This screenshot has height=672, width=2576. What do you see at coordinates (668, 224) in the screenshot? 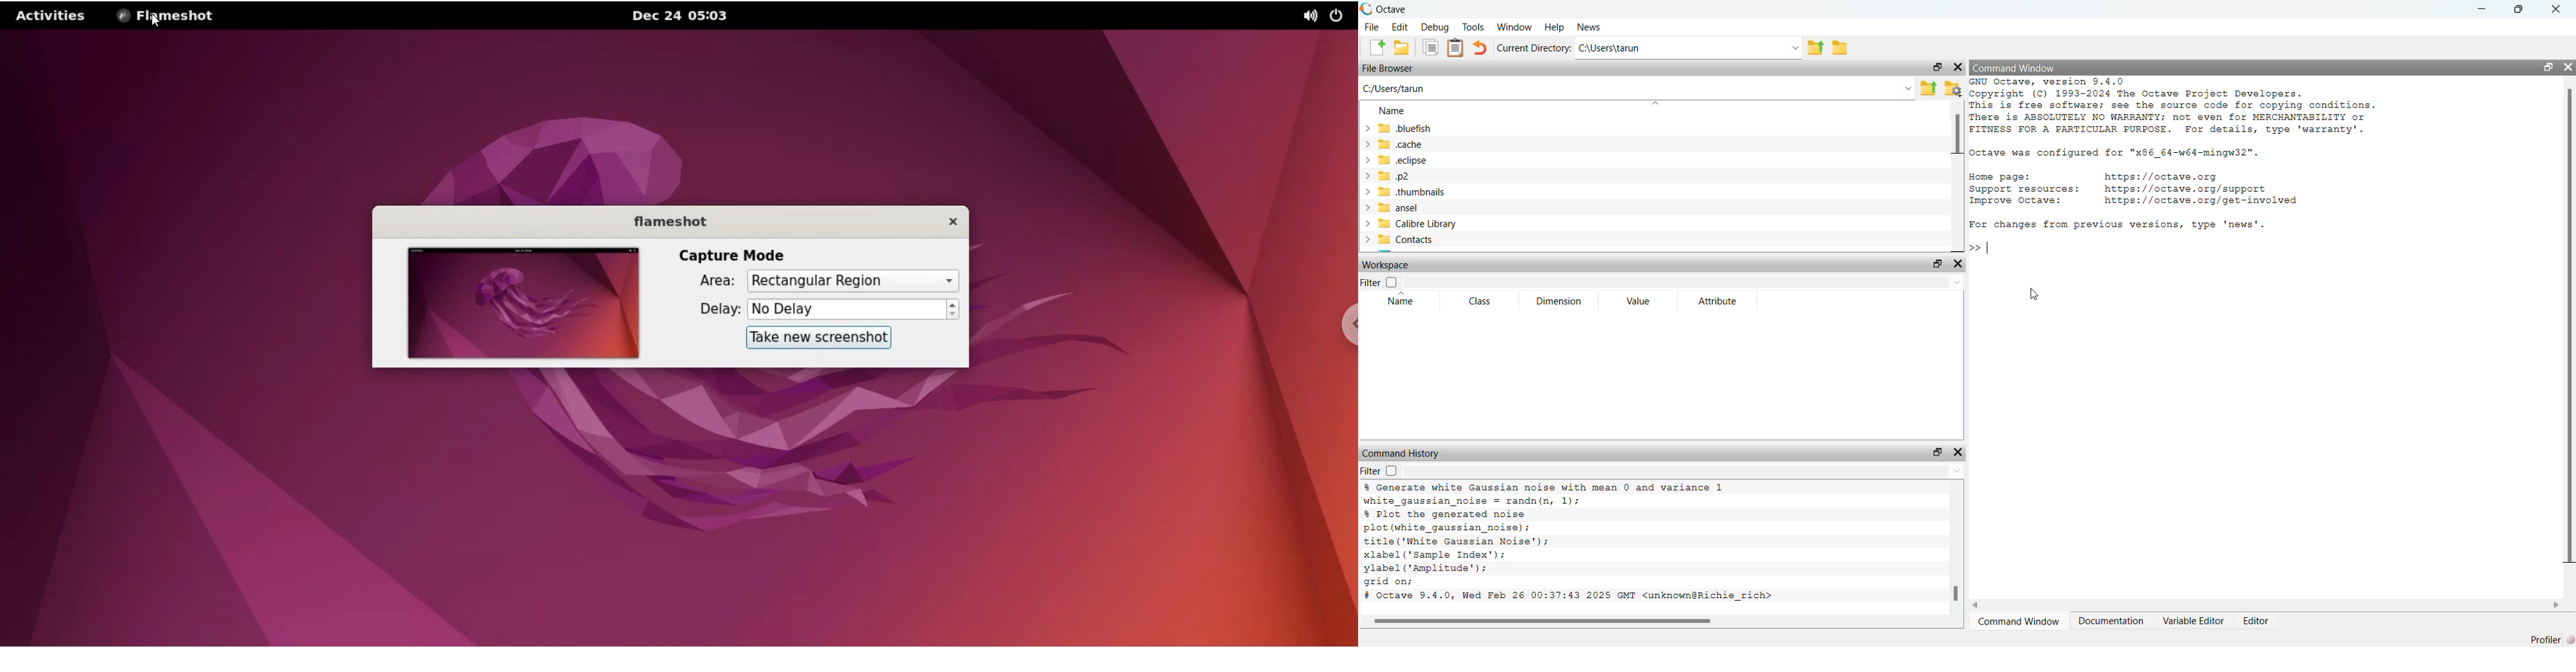
I see `flameshot` at bounding box center [668, 224].